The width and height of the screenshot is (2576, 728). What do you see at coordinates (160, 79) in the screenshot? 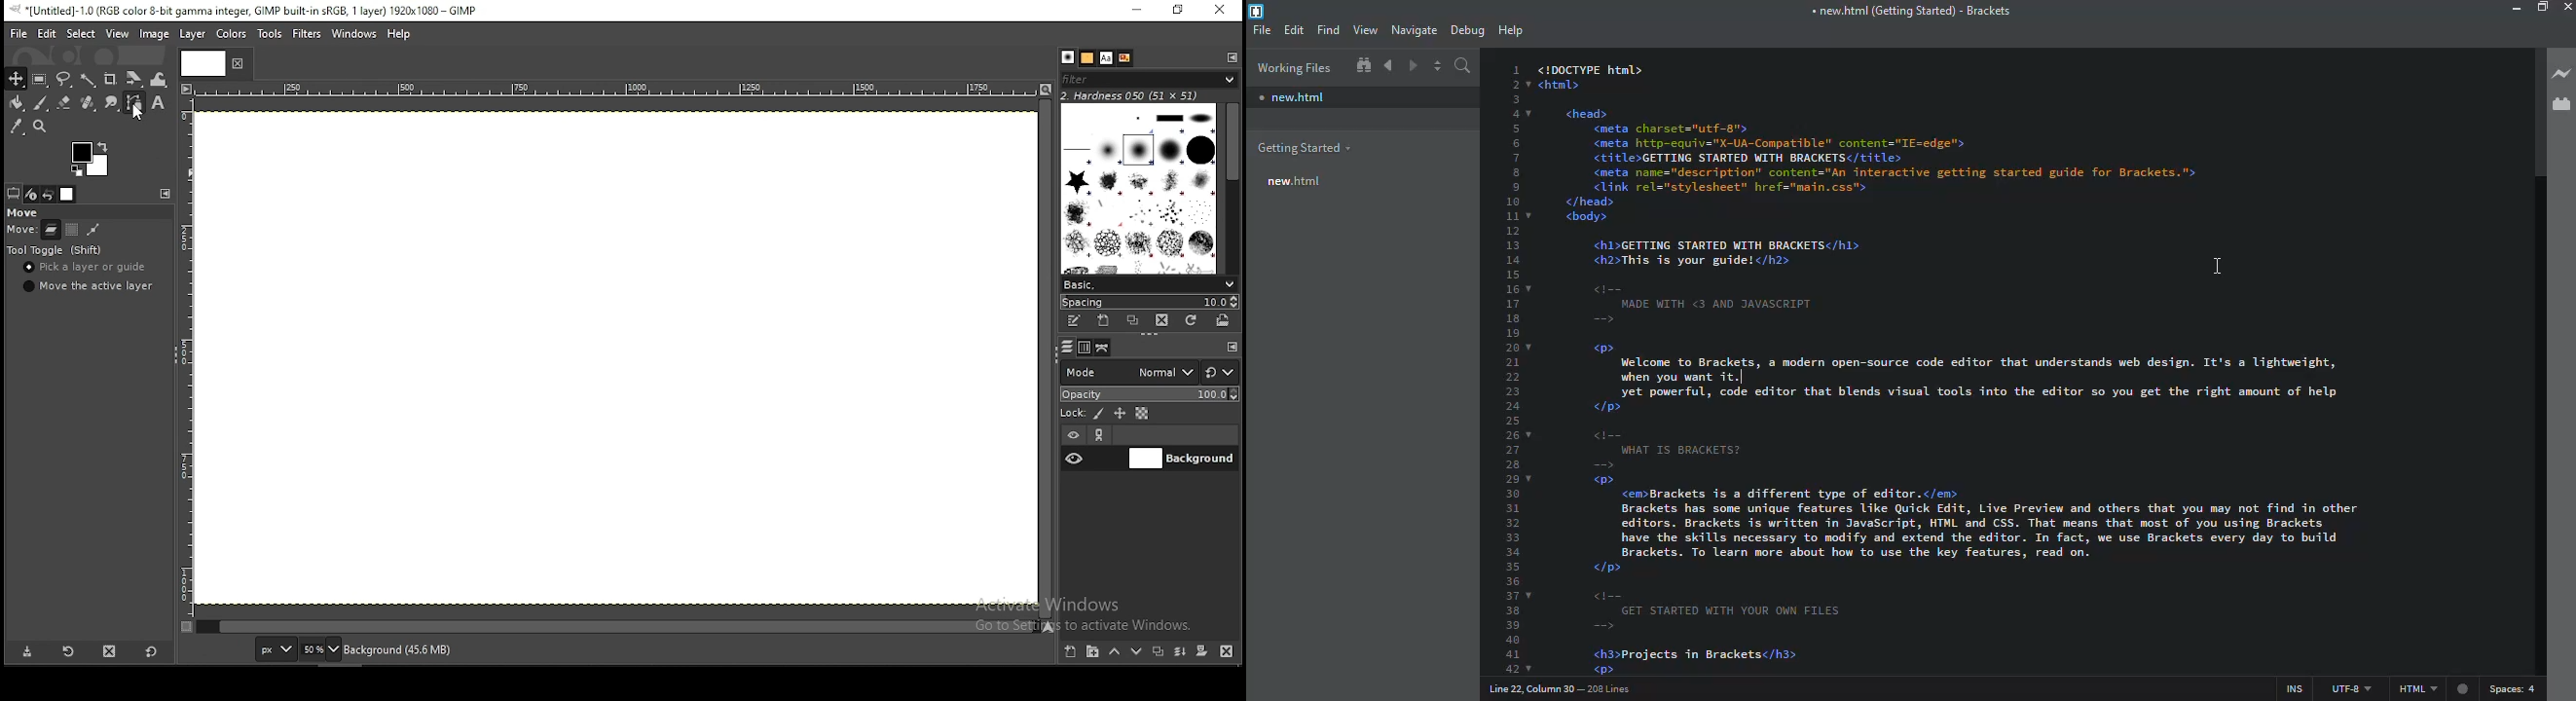
I see `warp transform` at bounding box center [160, 79].